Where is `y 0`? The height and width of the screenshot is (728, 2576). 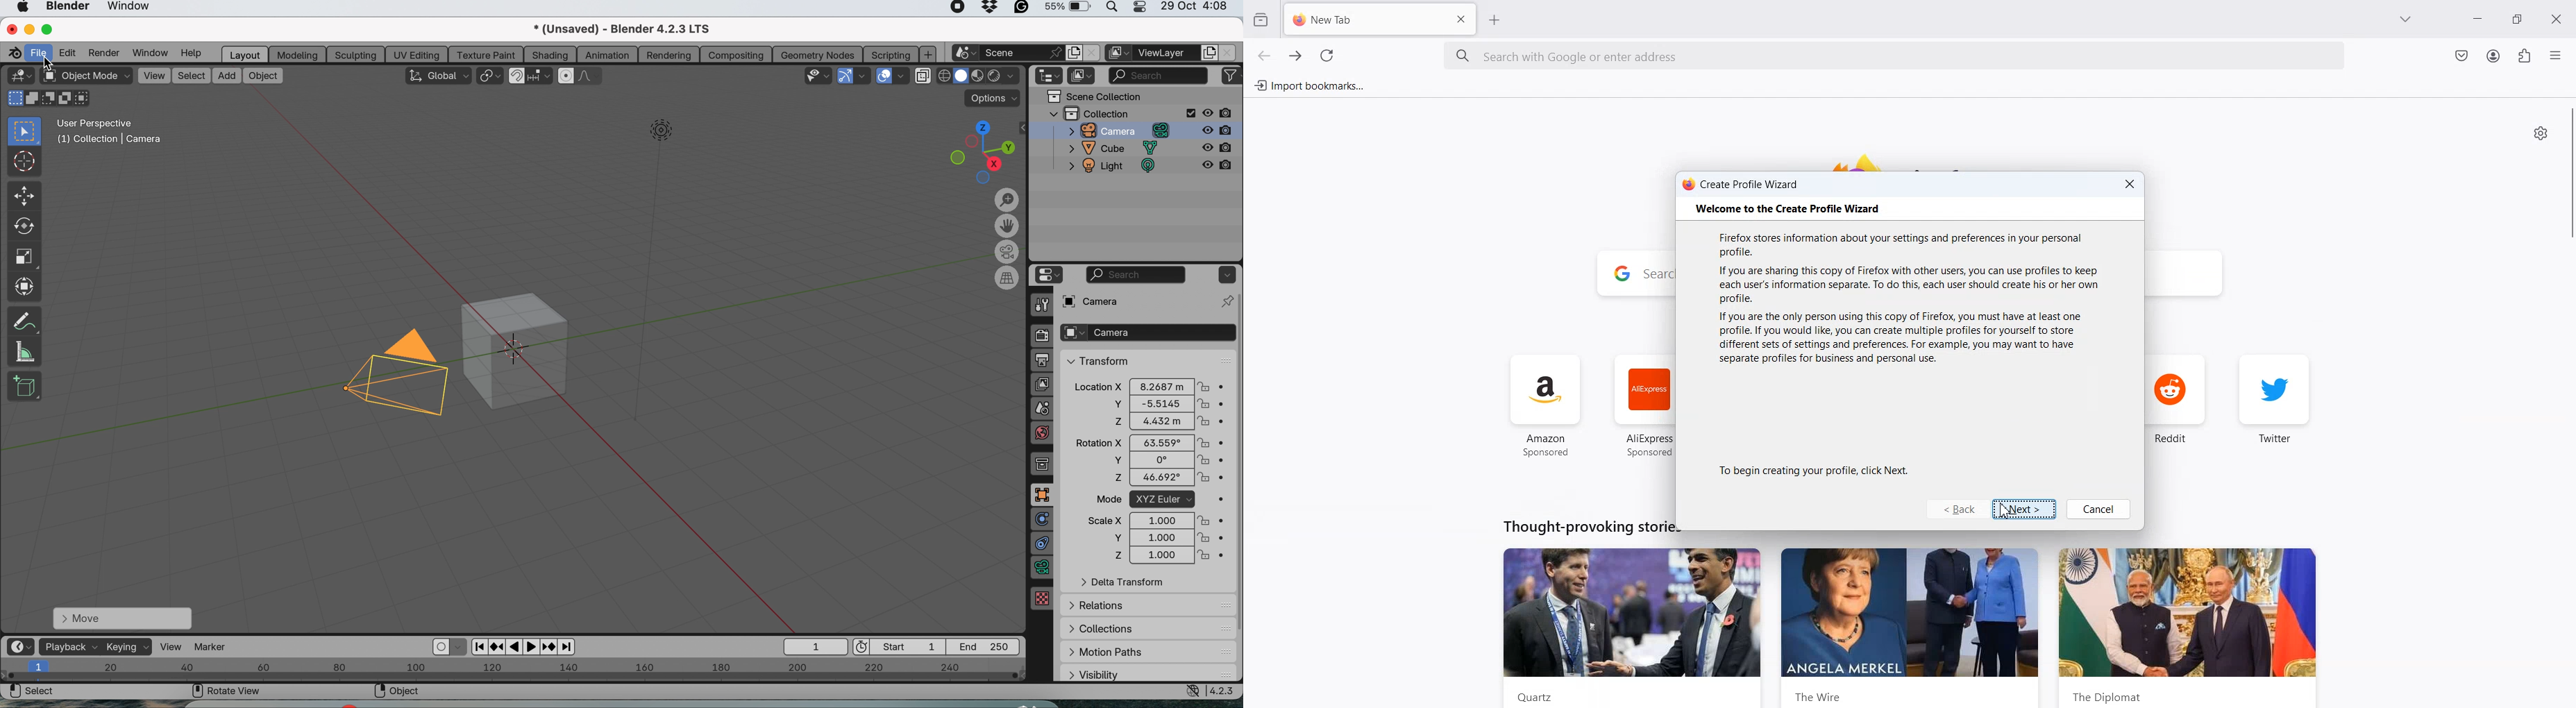
y 0 is located at coordinates (1148, 461).